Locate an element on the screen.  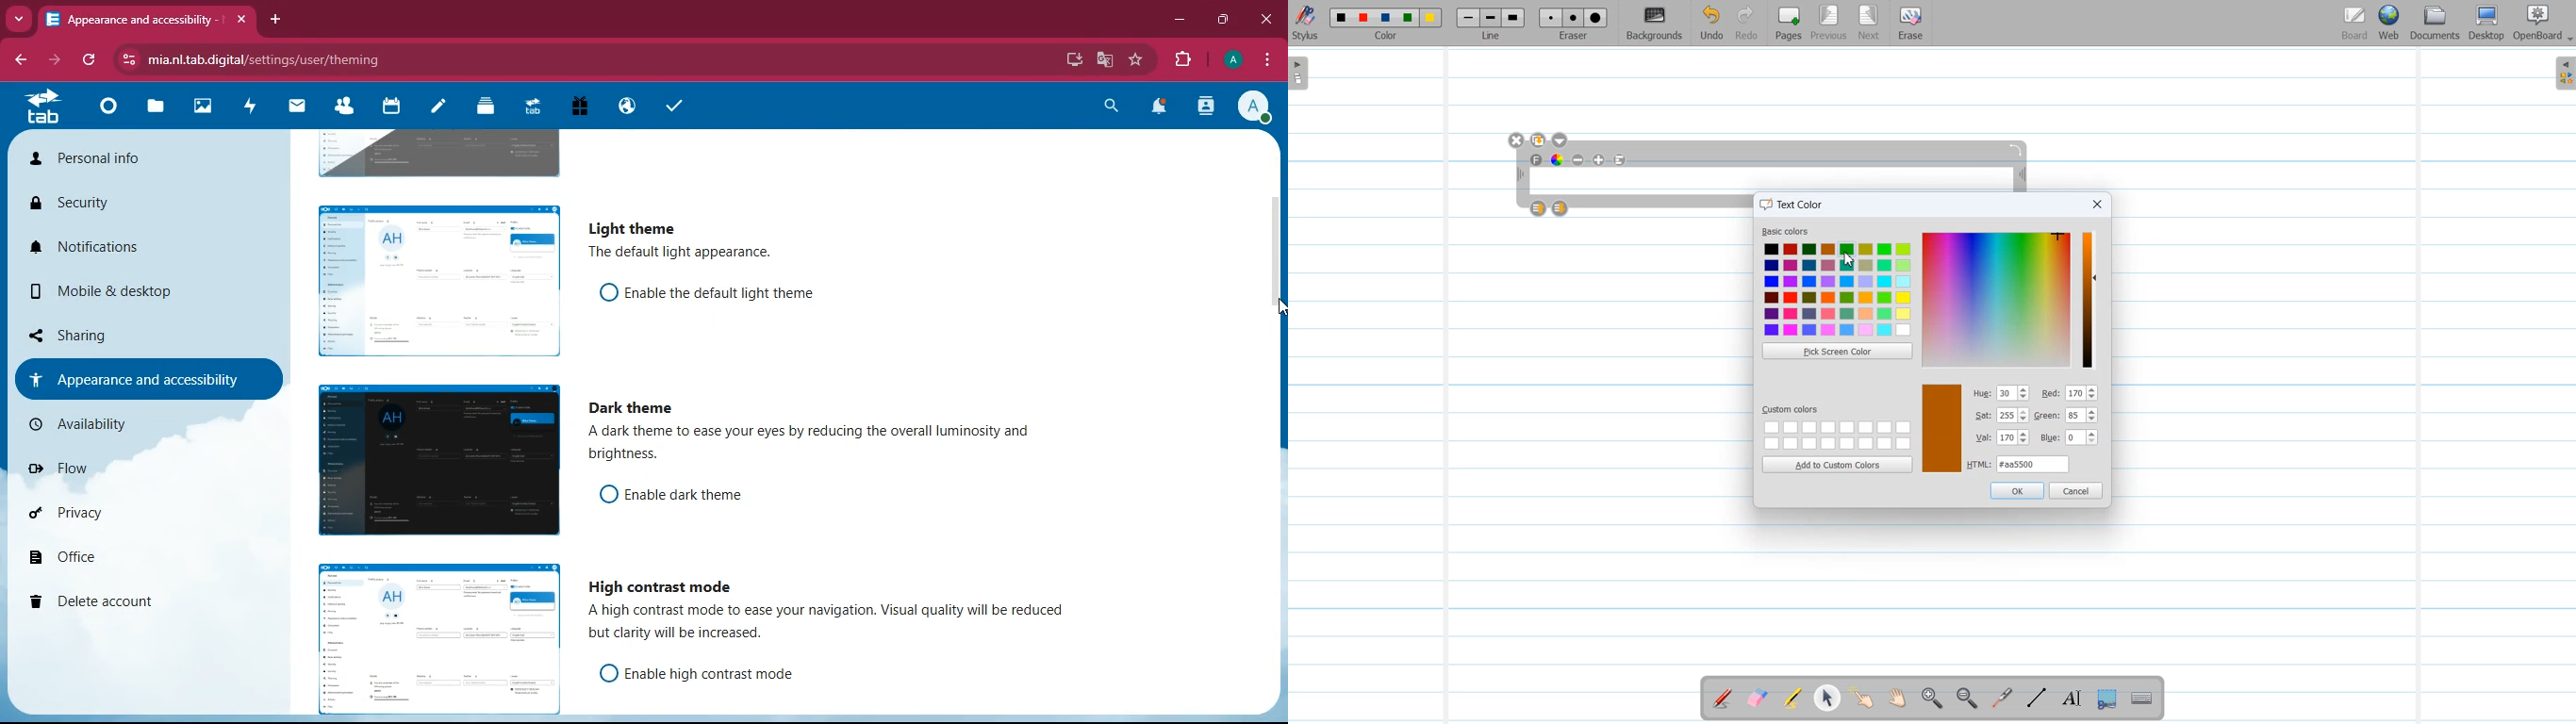
enable high contrast mode is located at coordinates (718, 673).